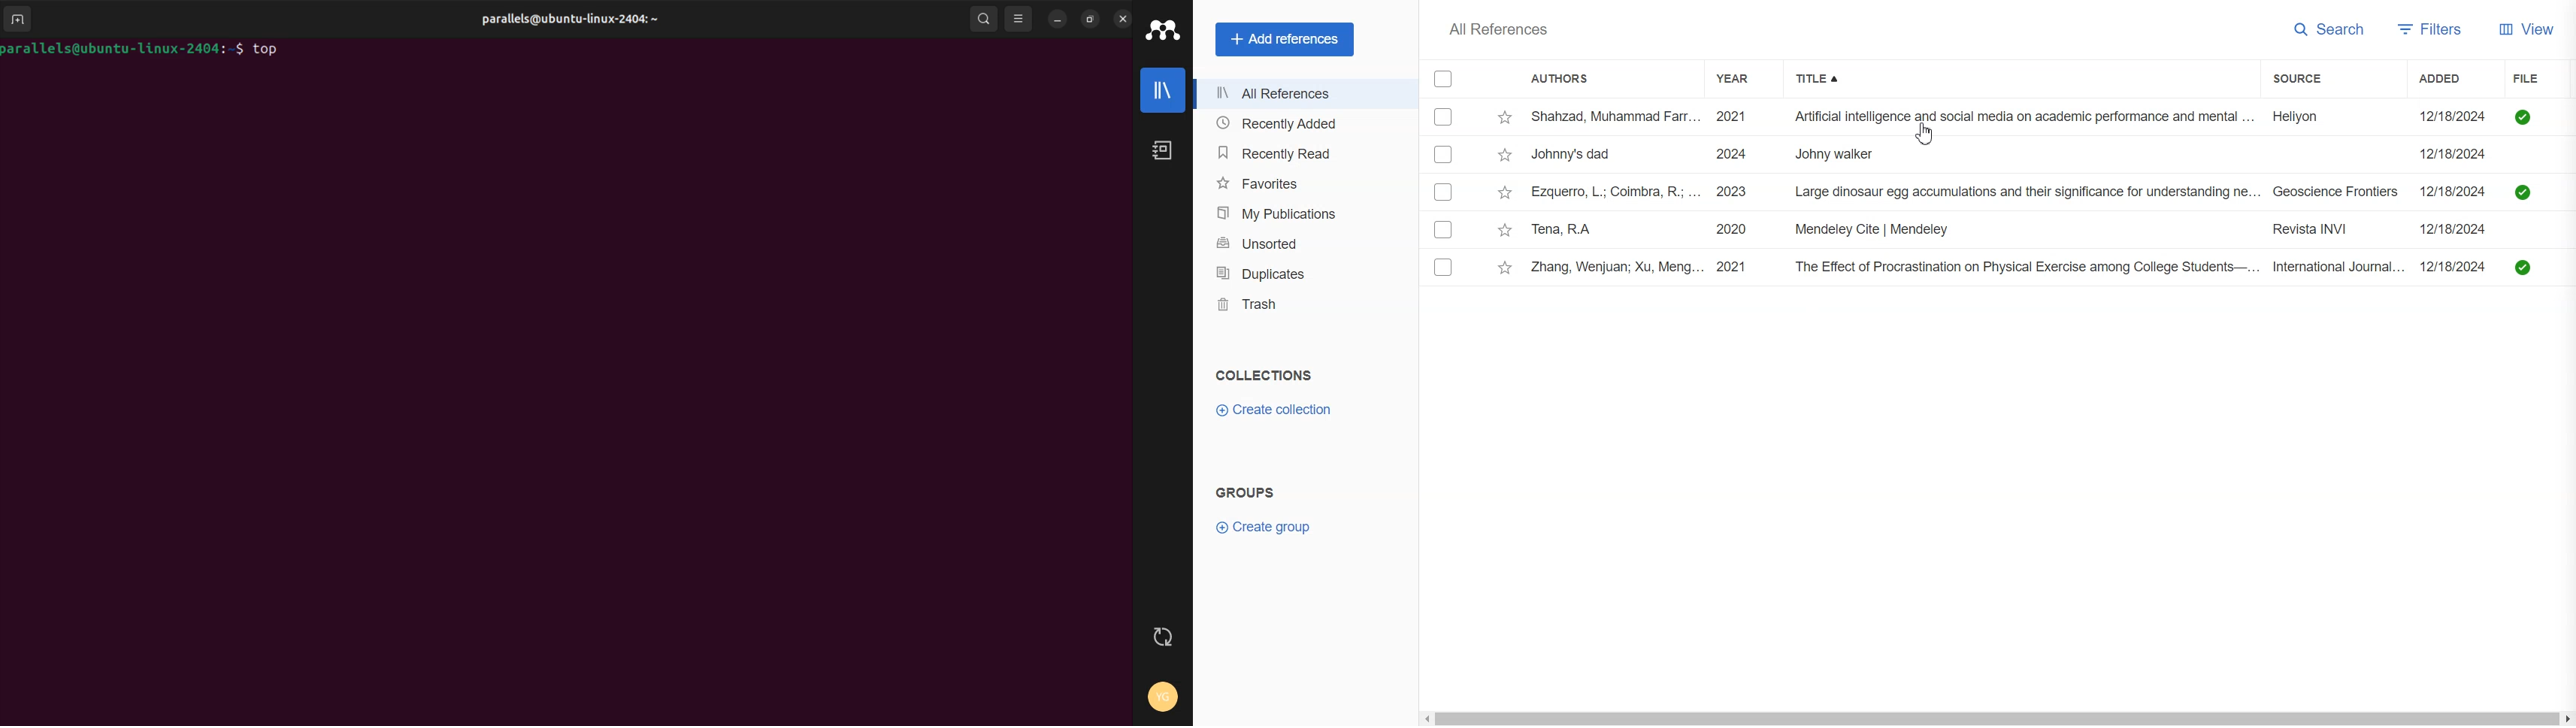 This screenshot has width=2576, height=728. Describe the element at coordinates (1506, 117) in the screenshot. I see `star` at that location.